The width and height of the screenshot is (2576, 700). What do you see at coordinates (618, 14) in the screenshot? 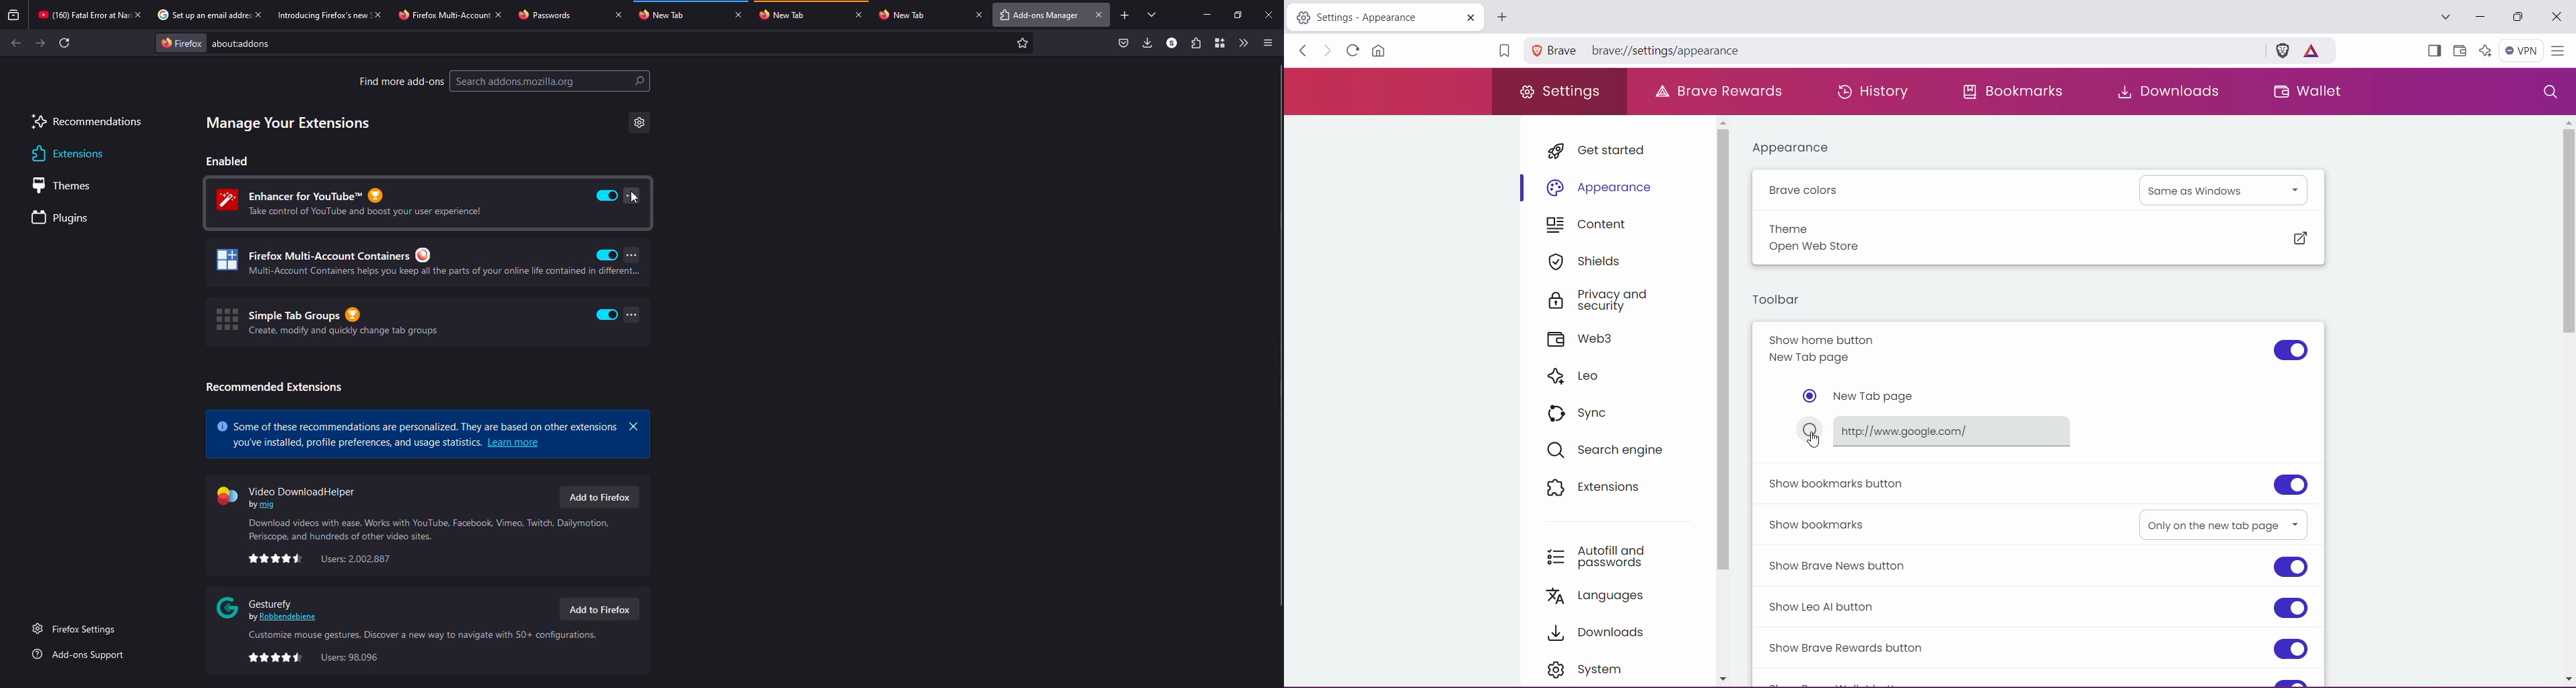
I see `close` at bounding box center [618, 14].